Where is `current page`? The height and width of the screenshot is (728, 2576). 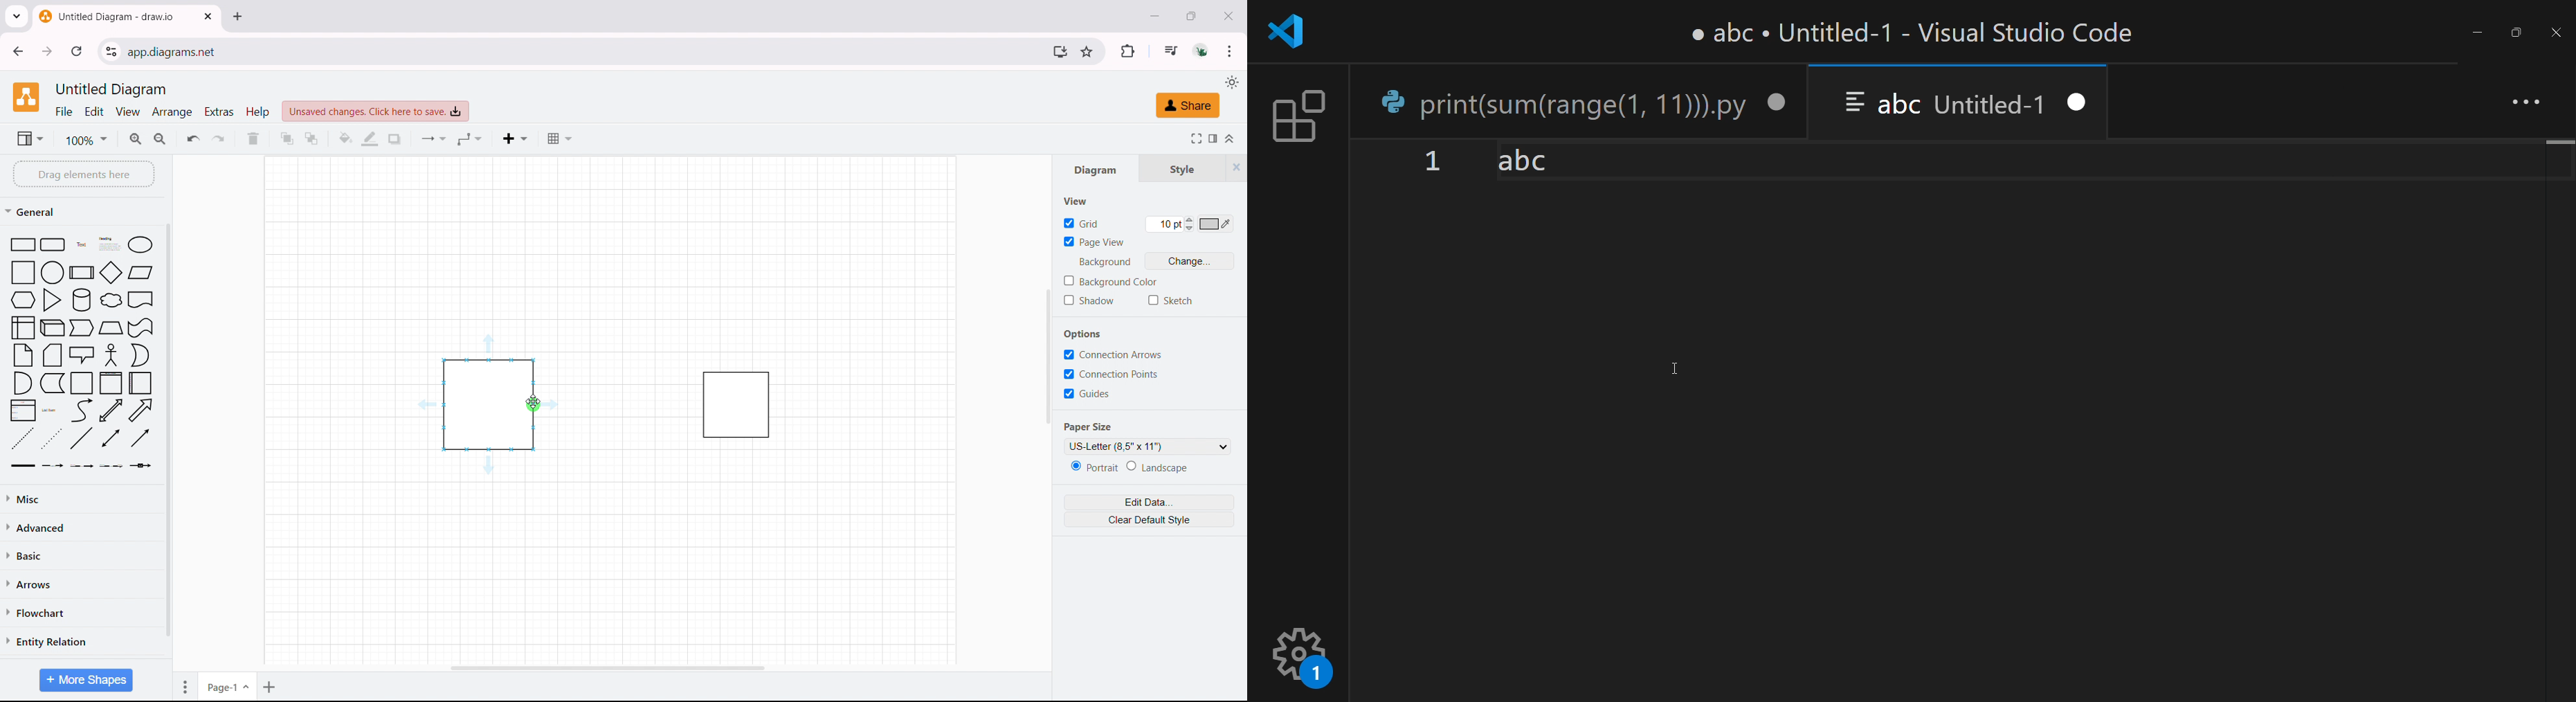 current page is located at coordinates (227, 684).